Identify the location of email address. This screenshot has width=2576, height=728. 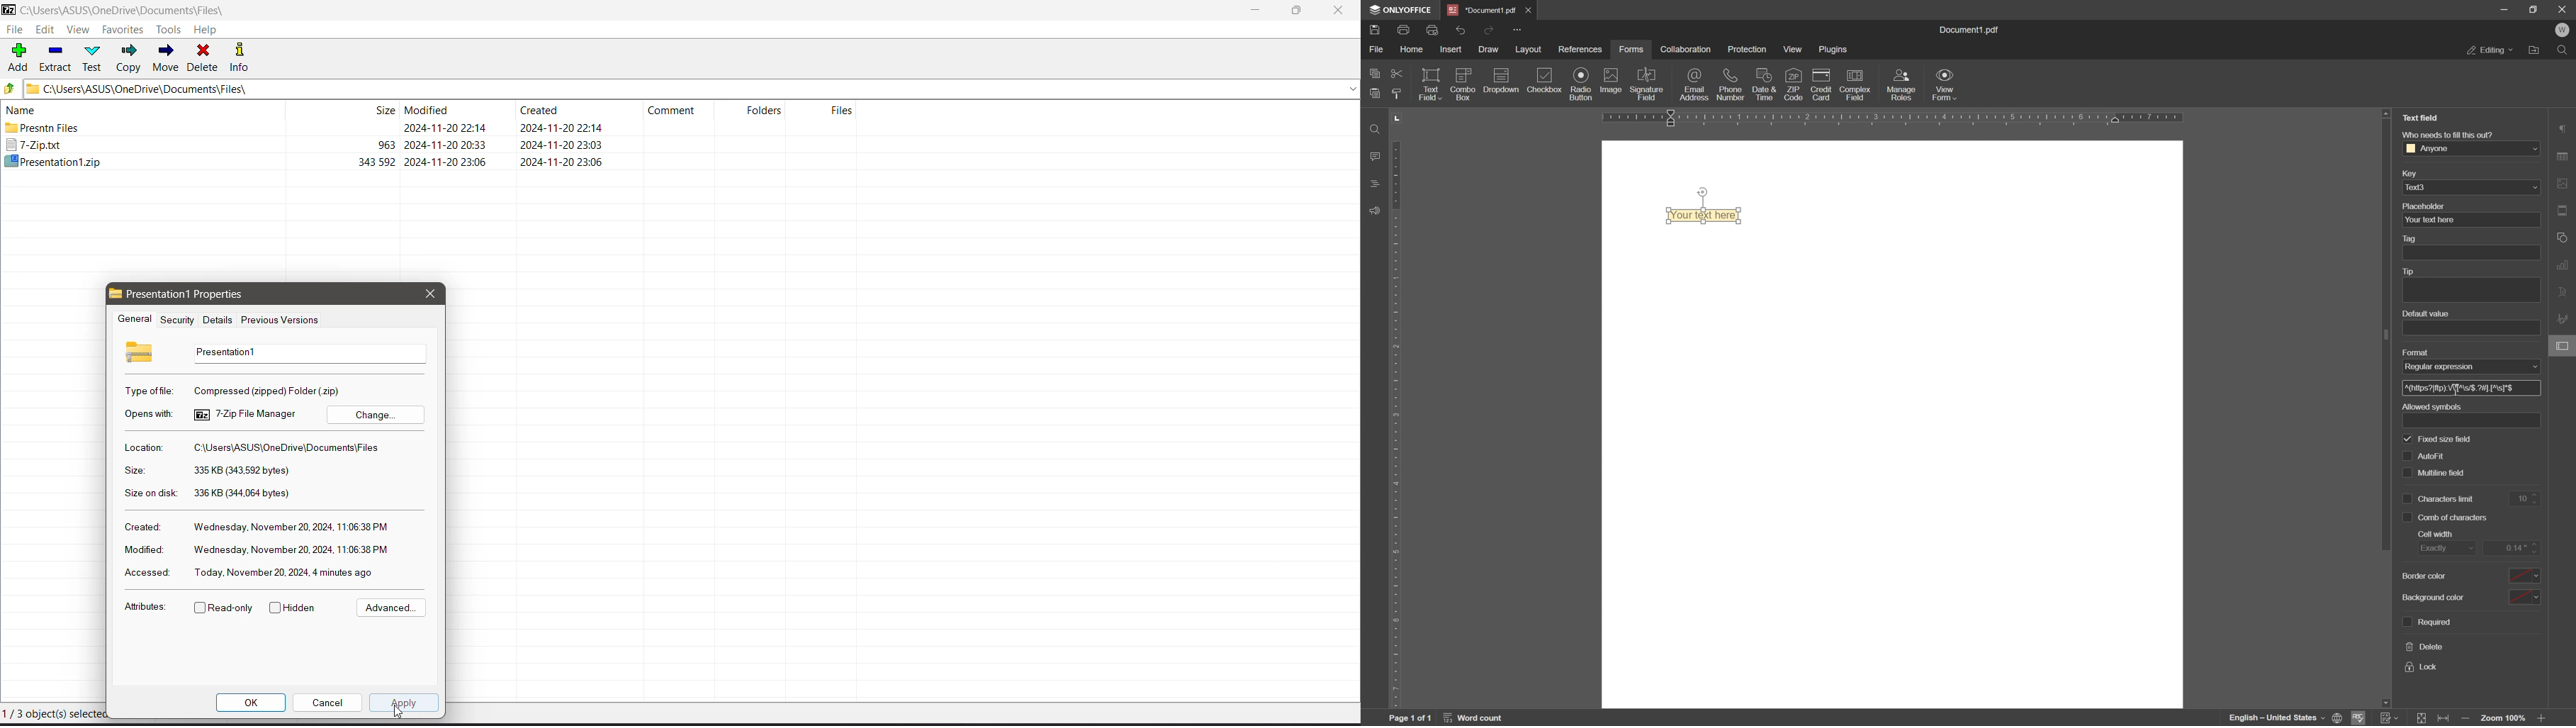
(1697, 86).